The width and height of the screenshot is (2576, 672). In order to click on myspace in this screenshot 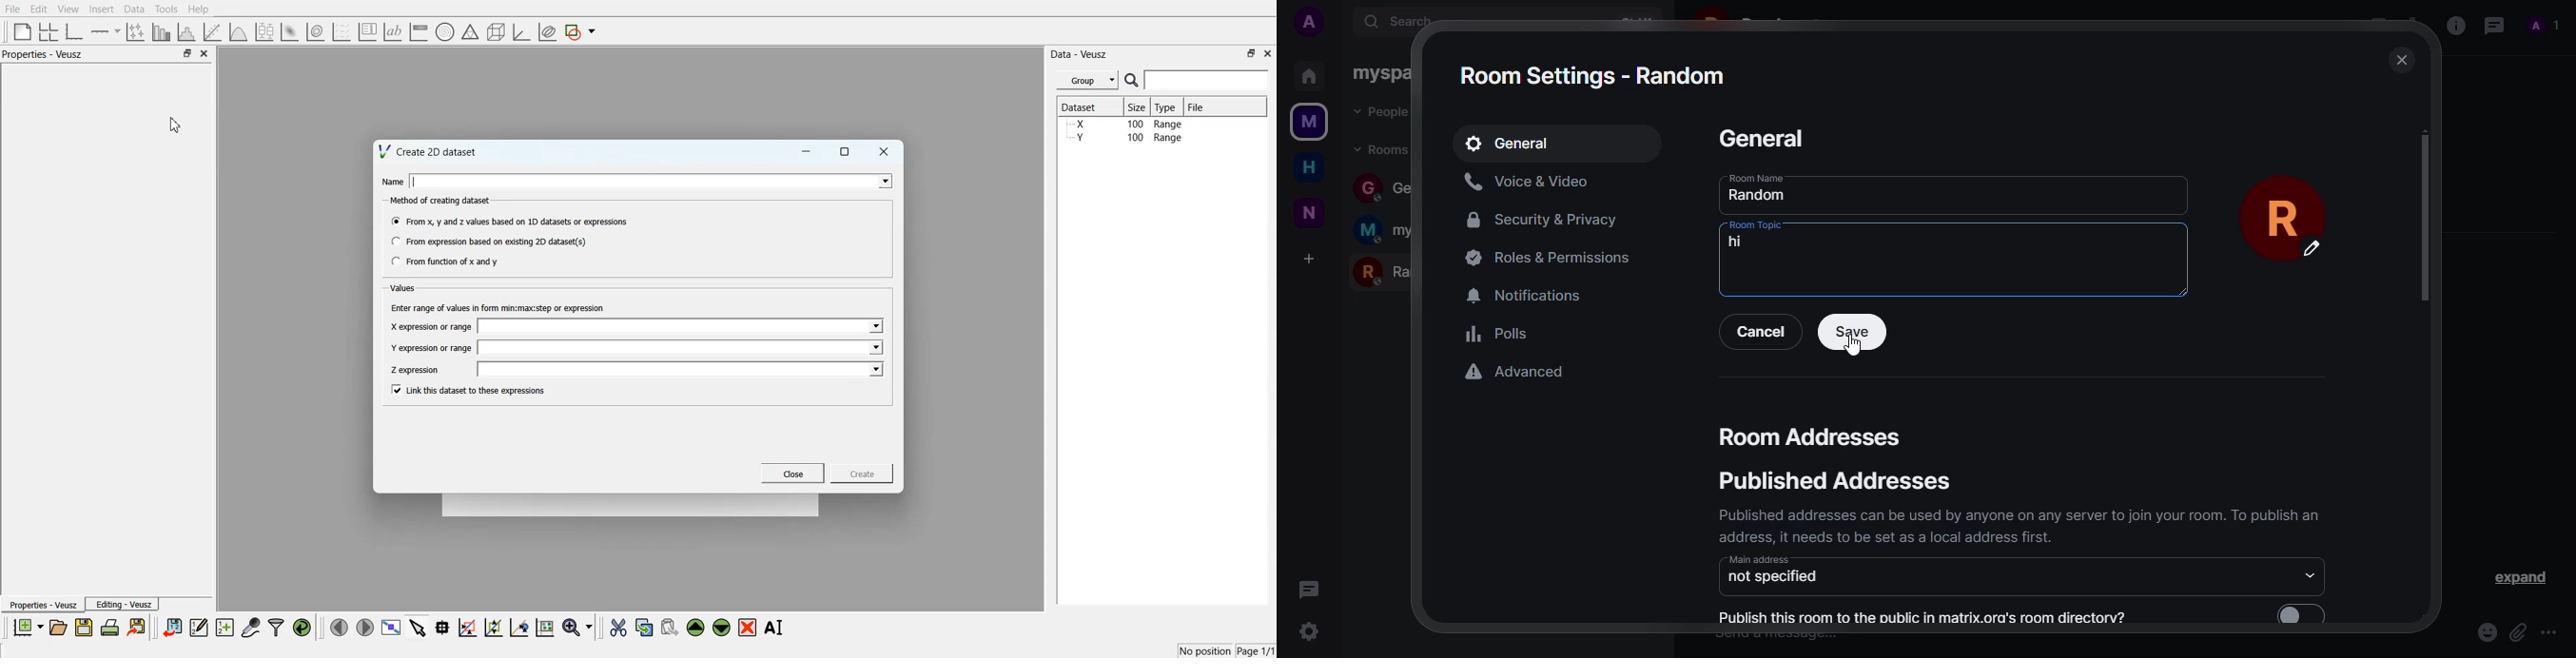, I will do `click(1393, 231)`.